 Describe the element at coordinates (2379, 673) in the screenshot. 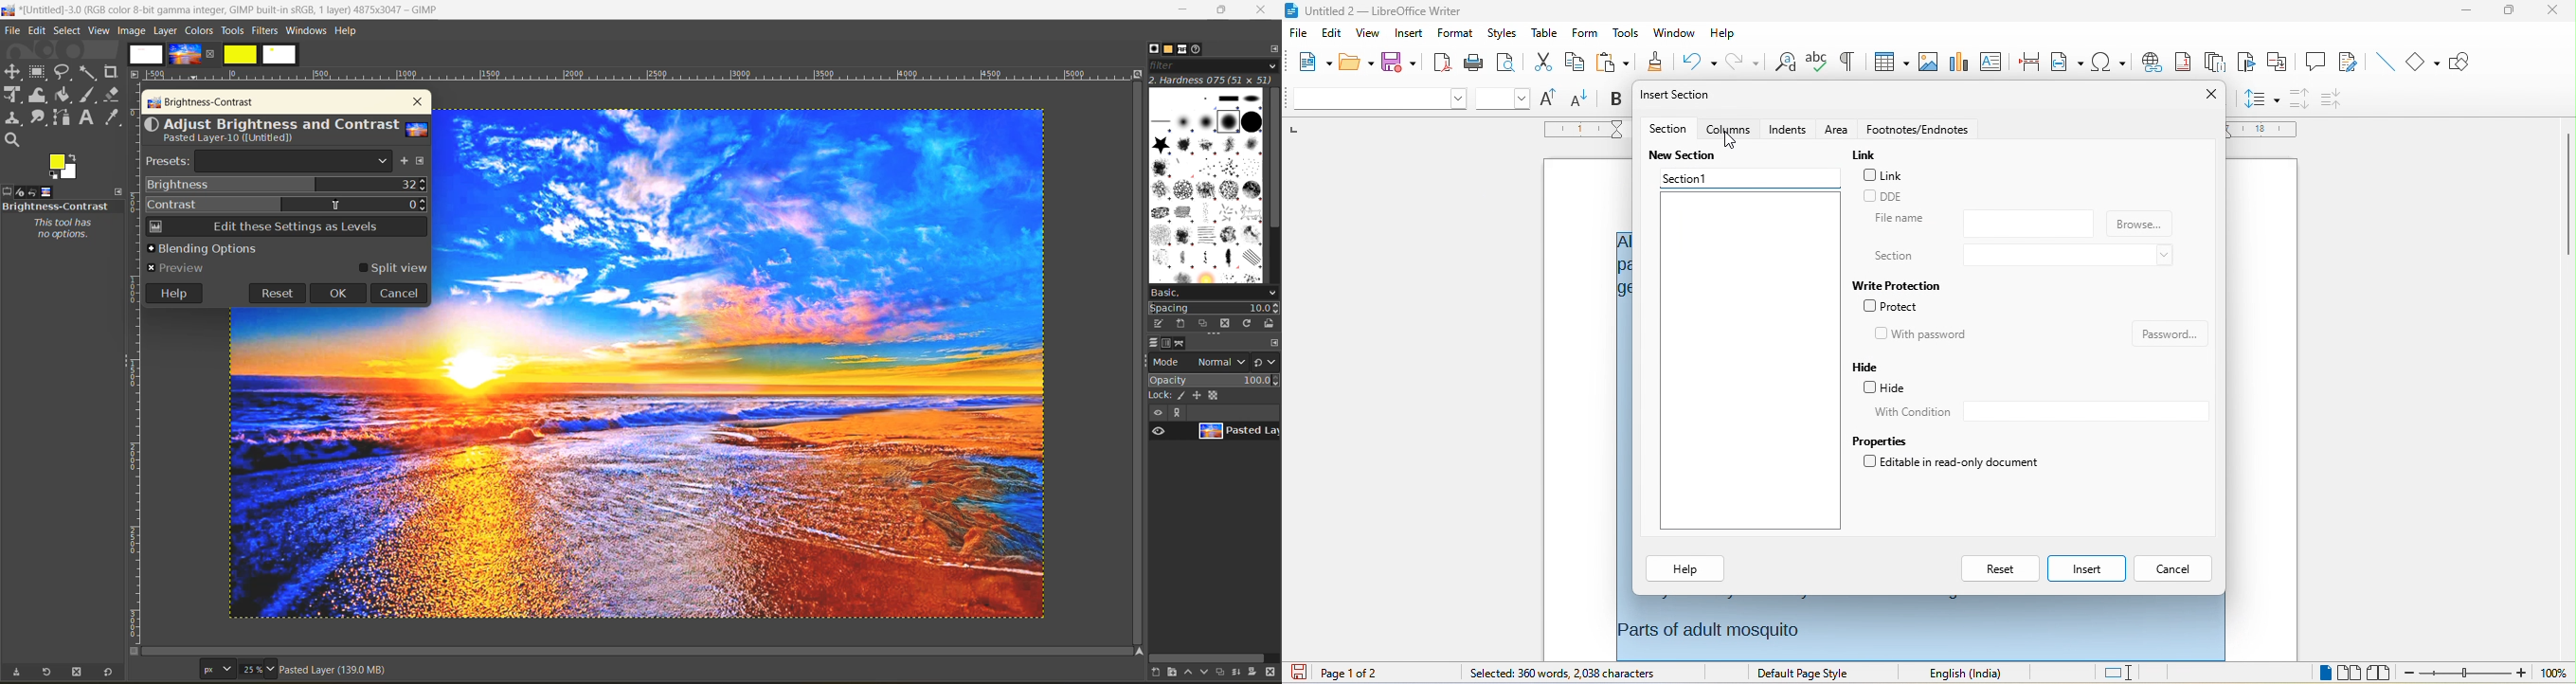

I see `book view` at that location.